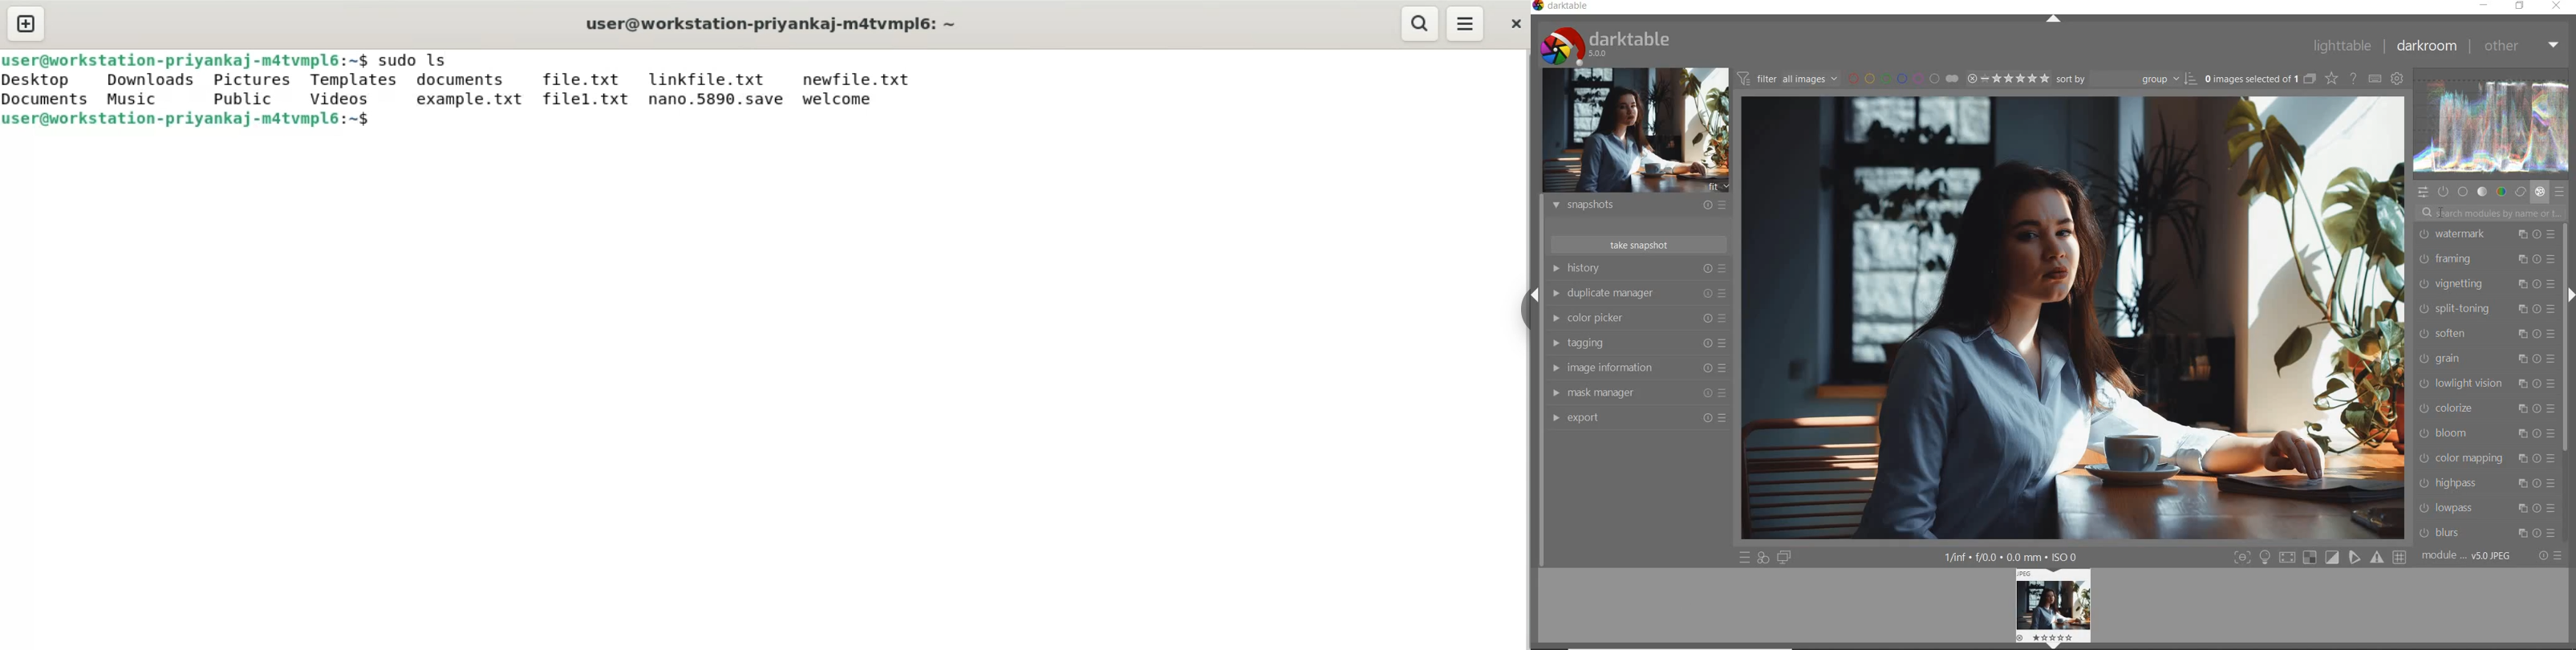 The width and height of the screenshot is (2576, 672). I want to click on export, so click(1638, 417).